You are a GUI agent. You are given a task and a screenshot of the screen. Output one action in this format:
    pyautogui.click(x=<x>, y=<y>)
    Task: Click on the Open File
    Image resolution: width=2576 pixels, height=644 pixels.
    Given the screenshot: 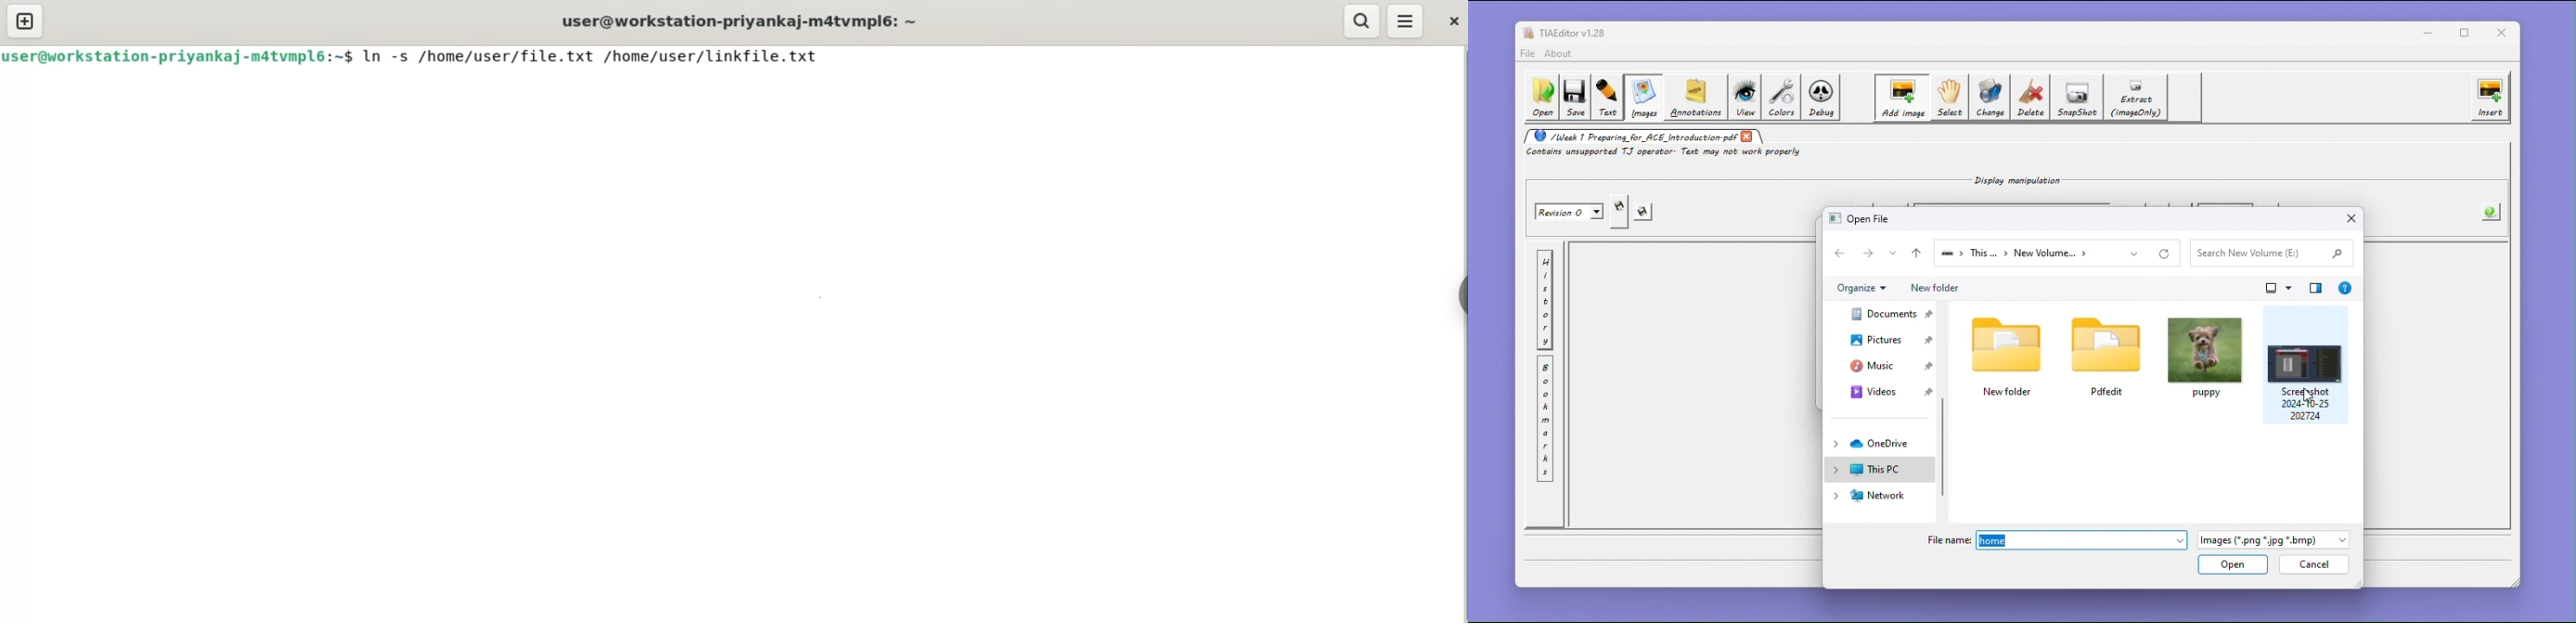 What is the action you would take?
    pyautogui.click(x=1863, y=218)
    